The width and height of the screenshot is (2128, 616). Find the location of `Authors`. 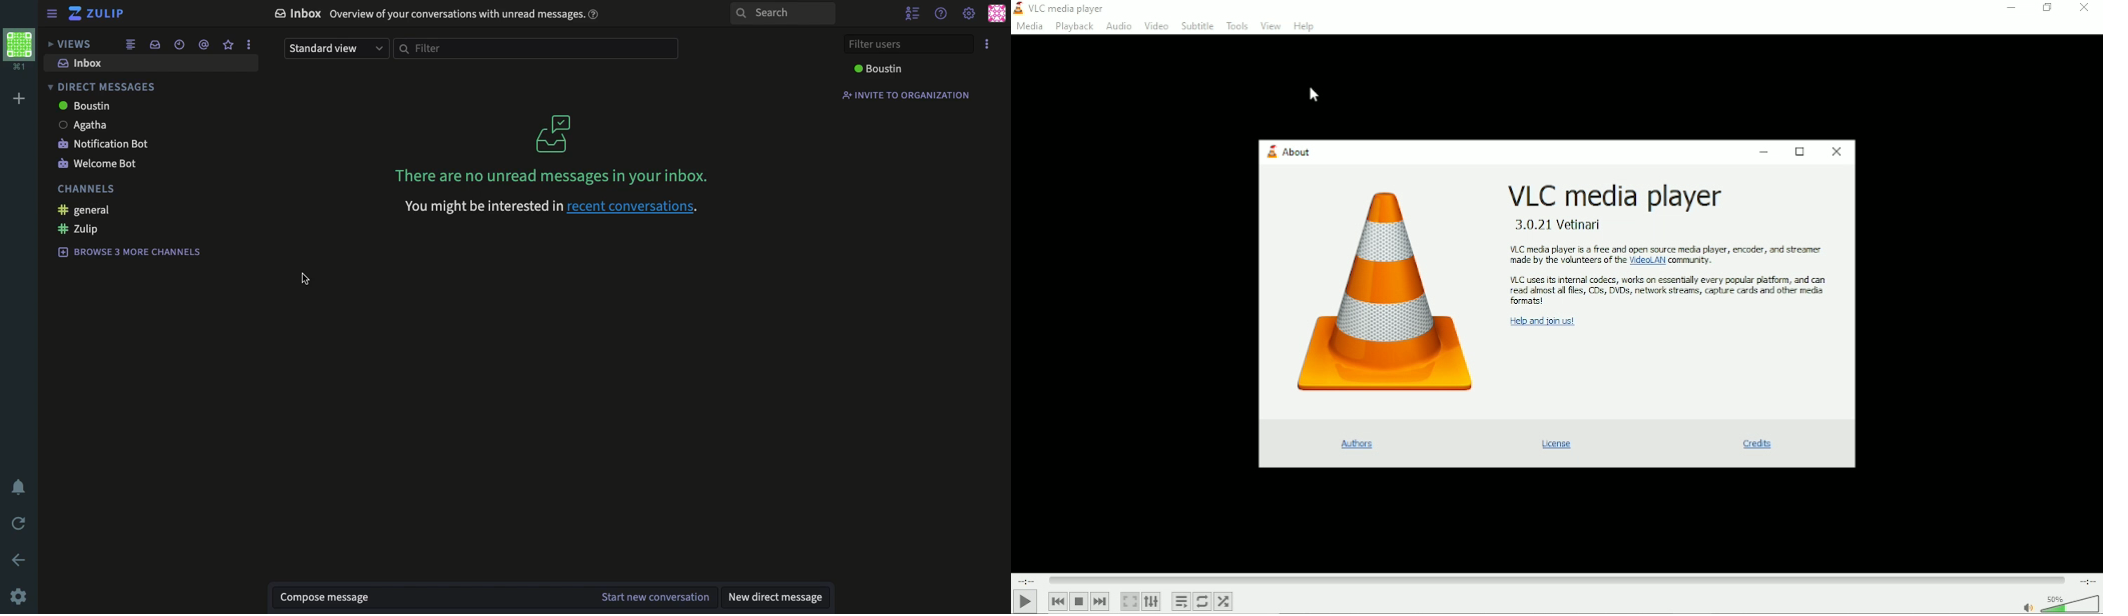

Authors is located at coordinates (1359, 445).